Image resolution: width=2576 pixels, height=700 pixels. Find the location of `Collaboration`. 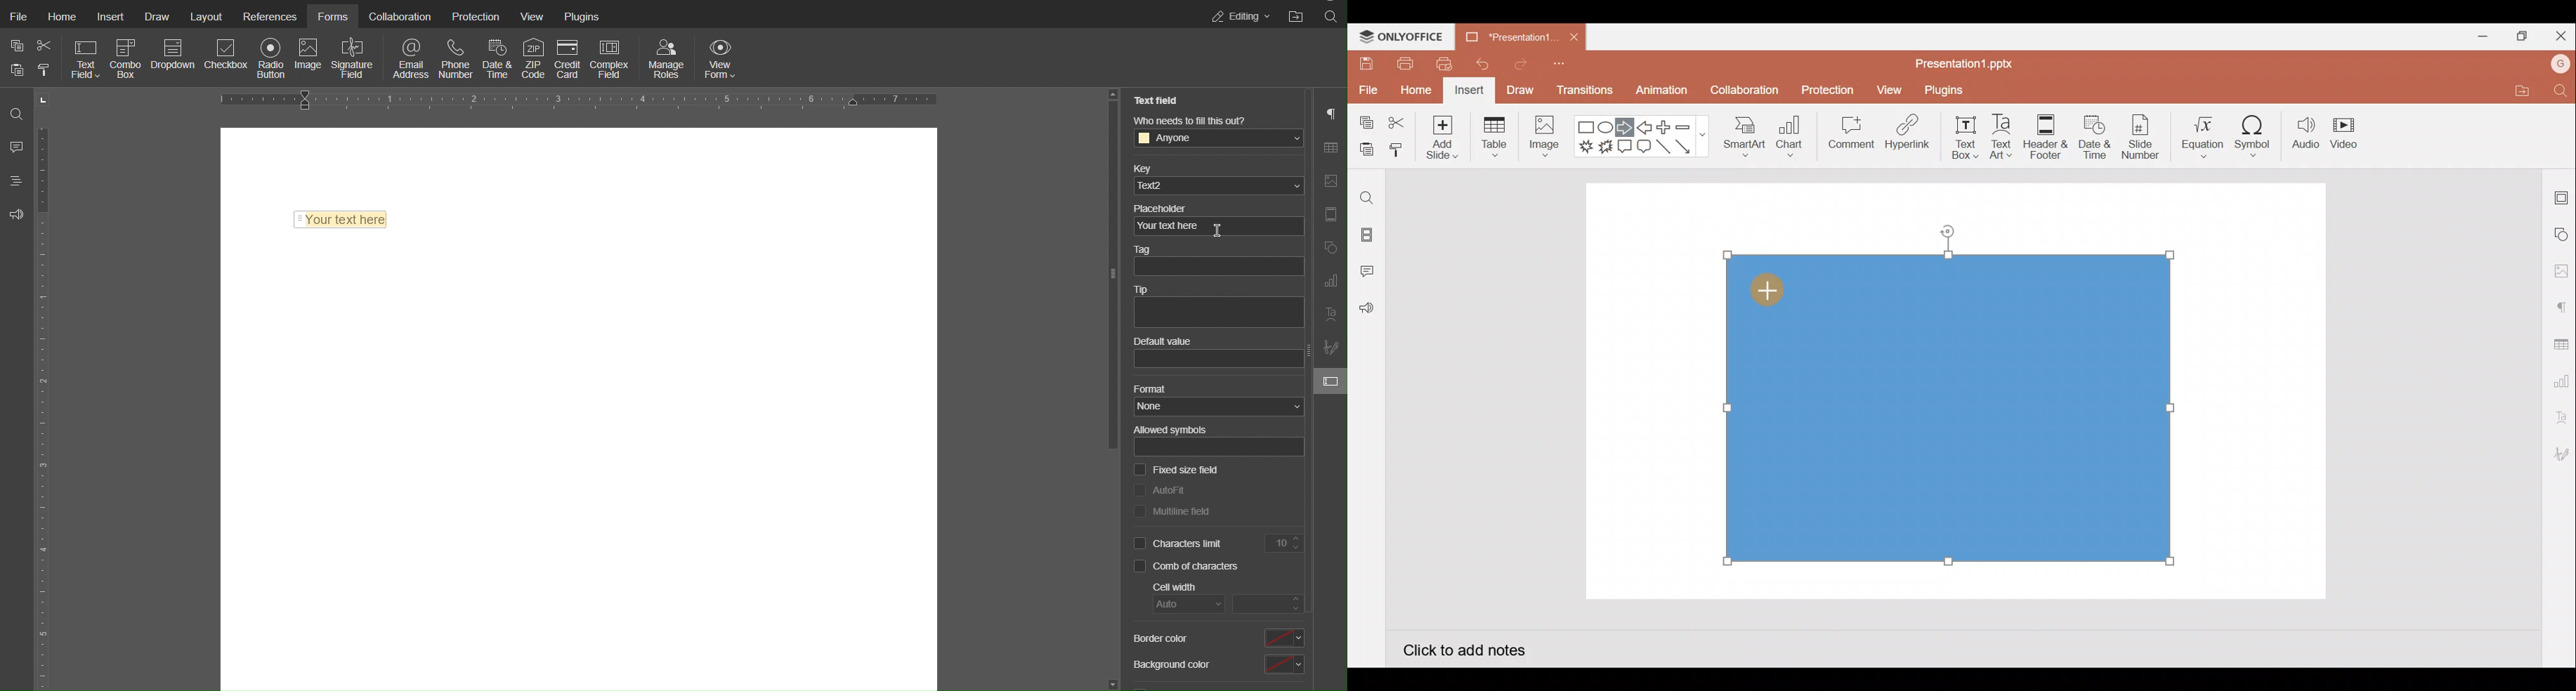

Collaboration is located at coordinates (400, 18).